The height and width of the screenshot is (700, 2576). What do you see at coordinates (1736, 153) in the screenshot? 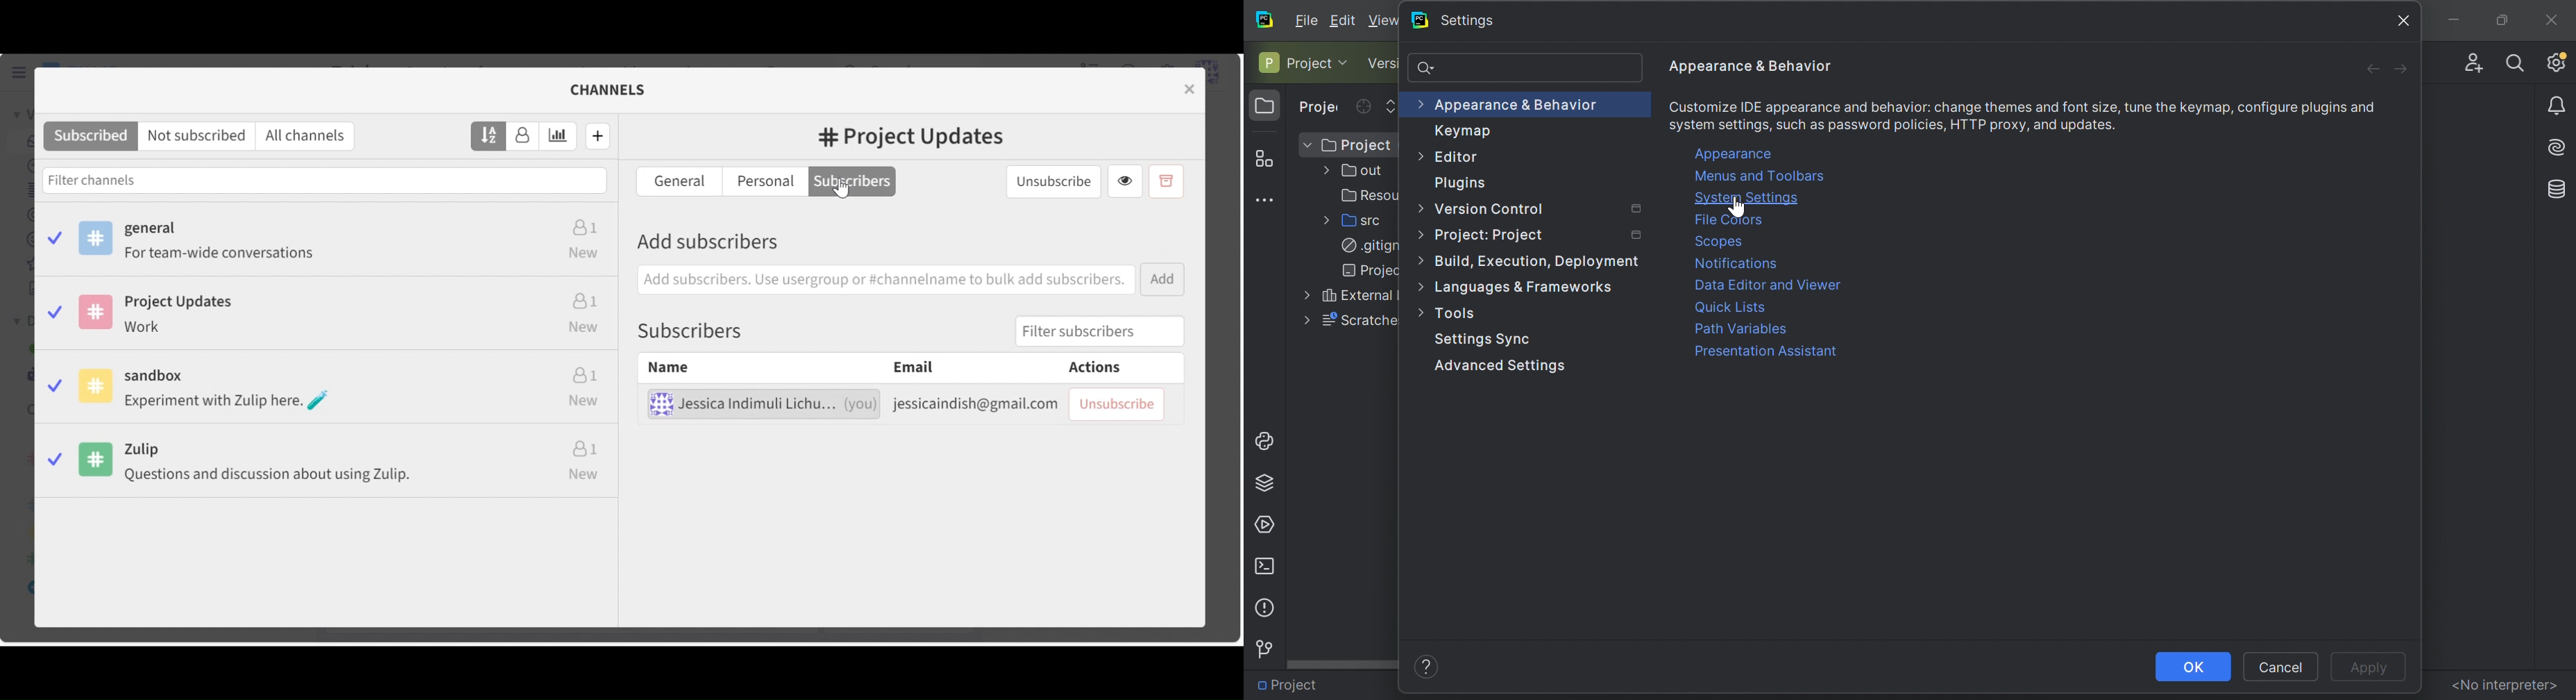
I see `Appearance` at bounding box center [1736, 153].